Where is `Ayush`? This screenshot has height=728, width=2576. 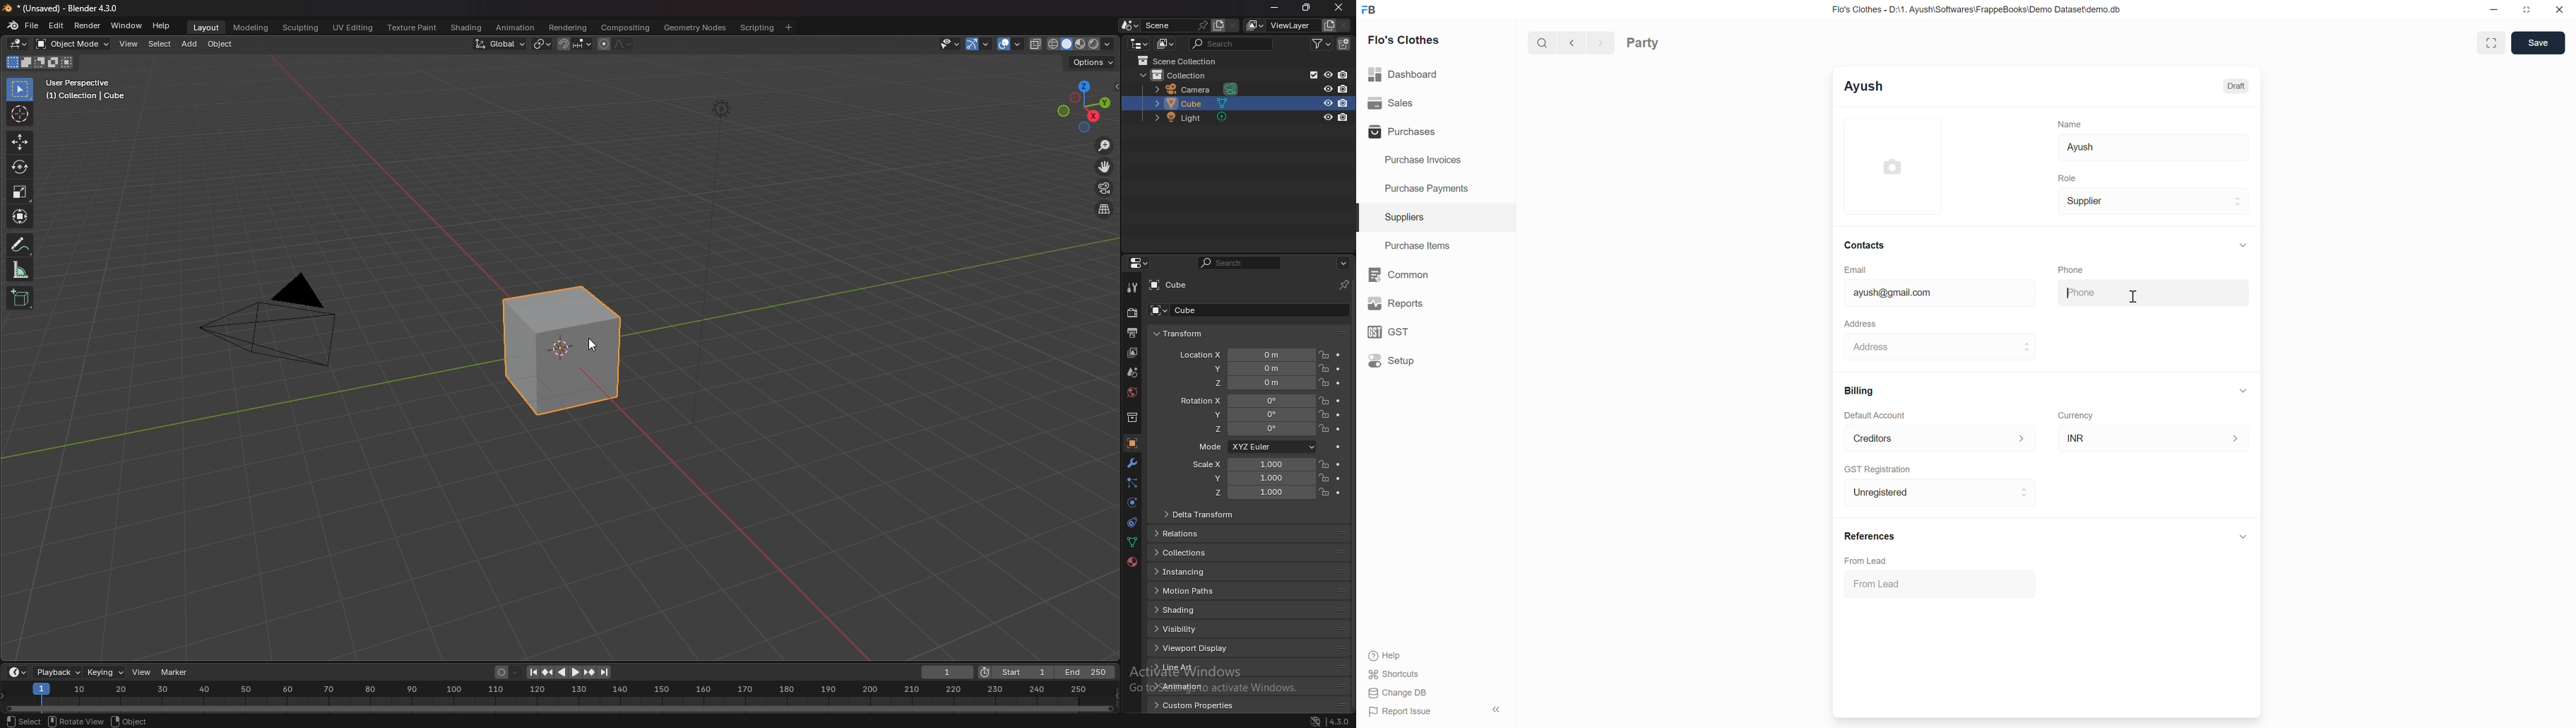
Ayush is located at coordinates (1864, 86).